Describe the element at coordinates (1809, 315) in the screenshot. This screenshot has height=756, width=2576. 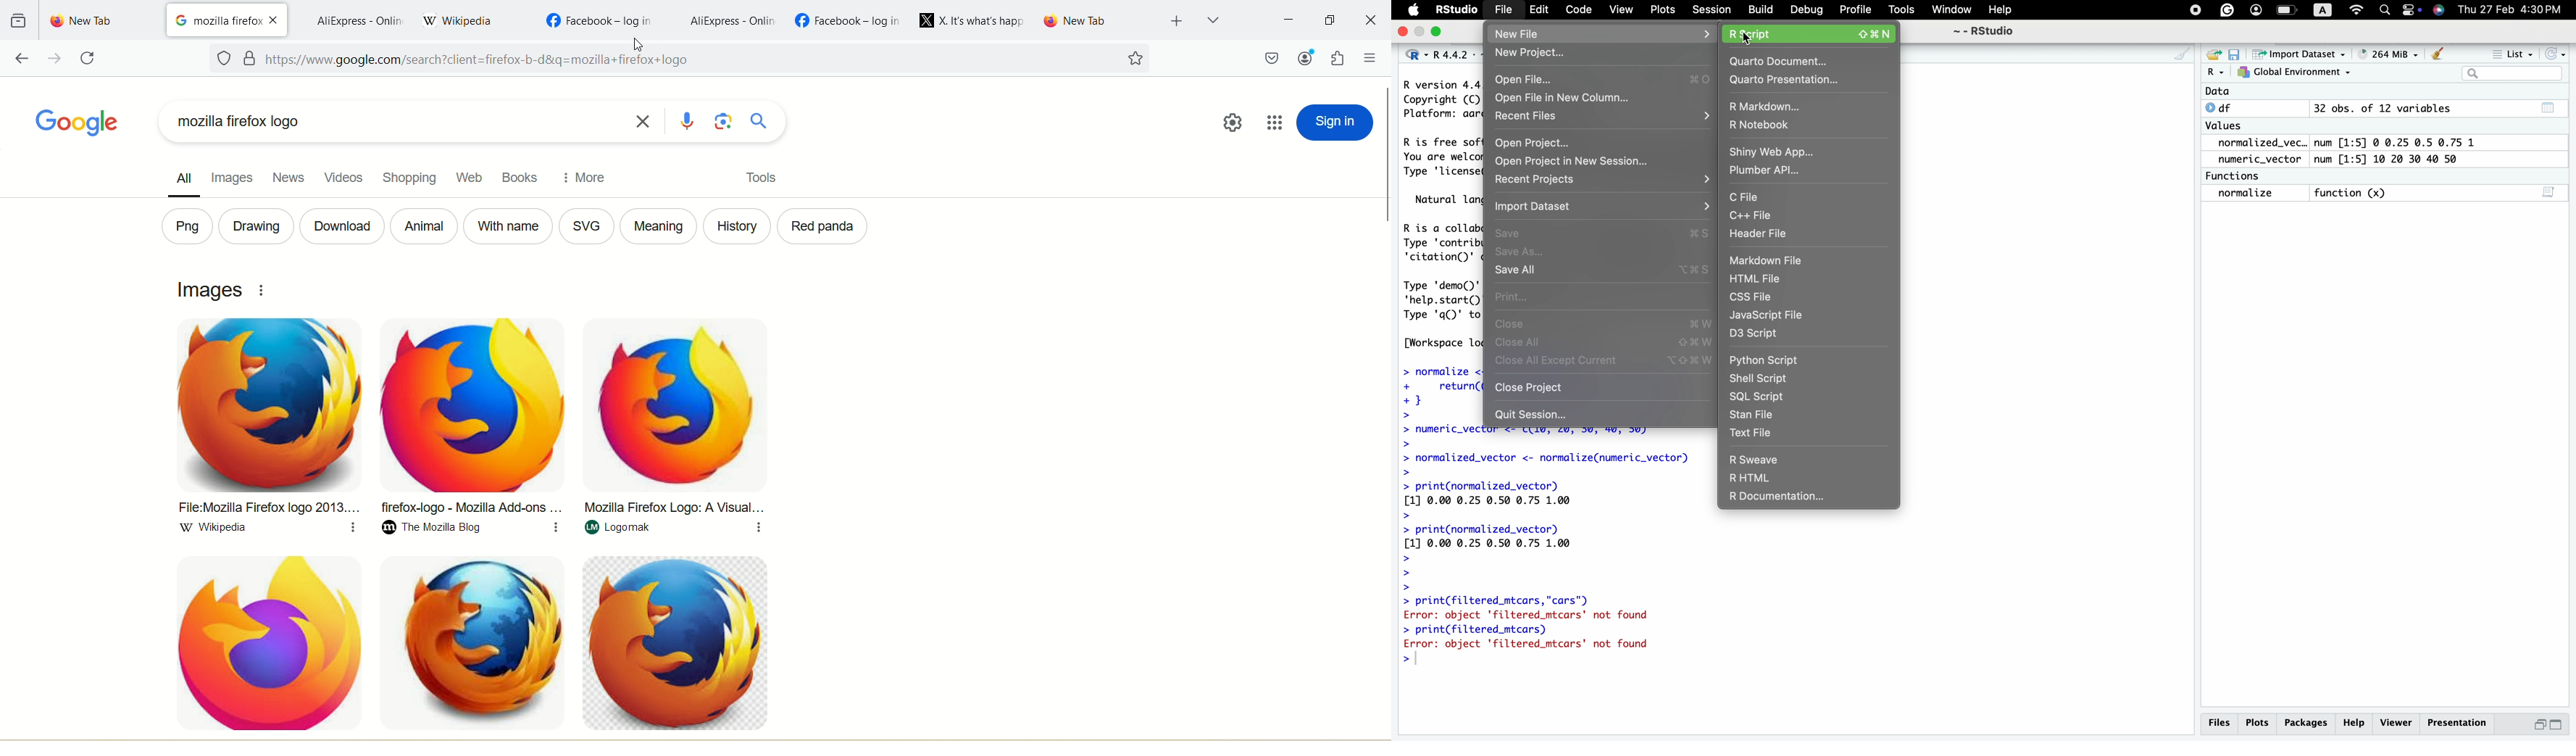
I see `javascript file` at that location.